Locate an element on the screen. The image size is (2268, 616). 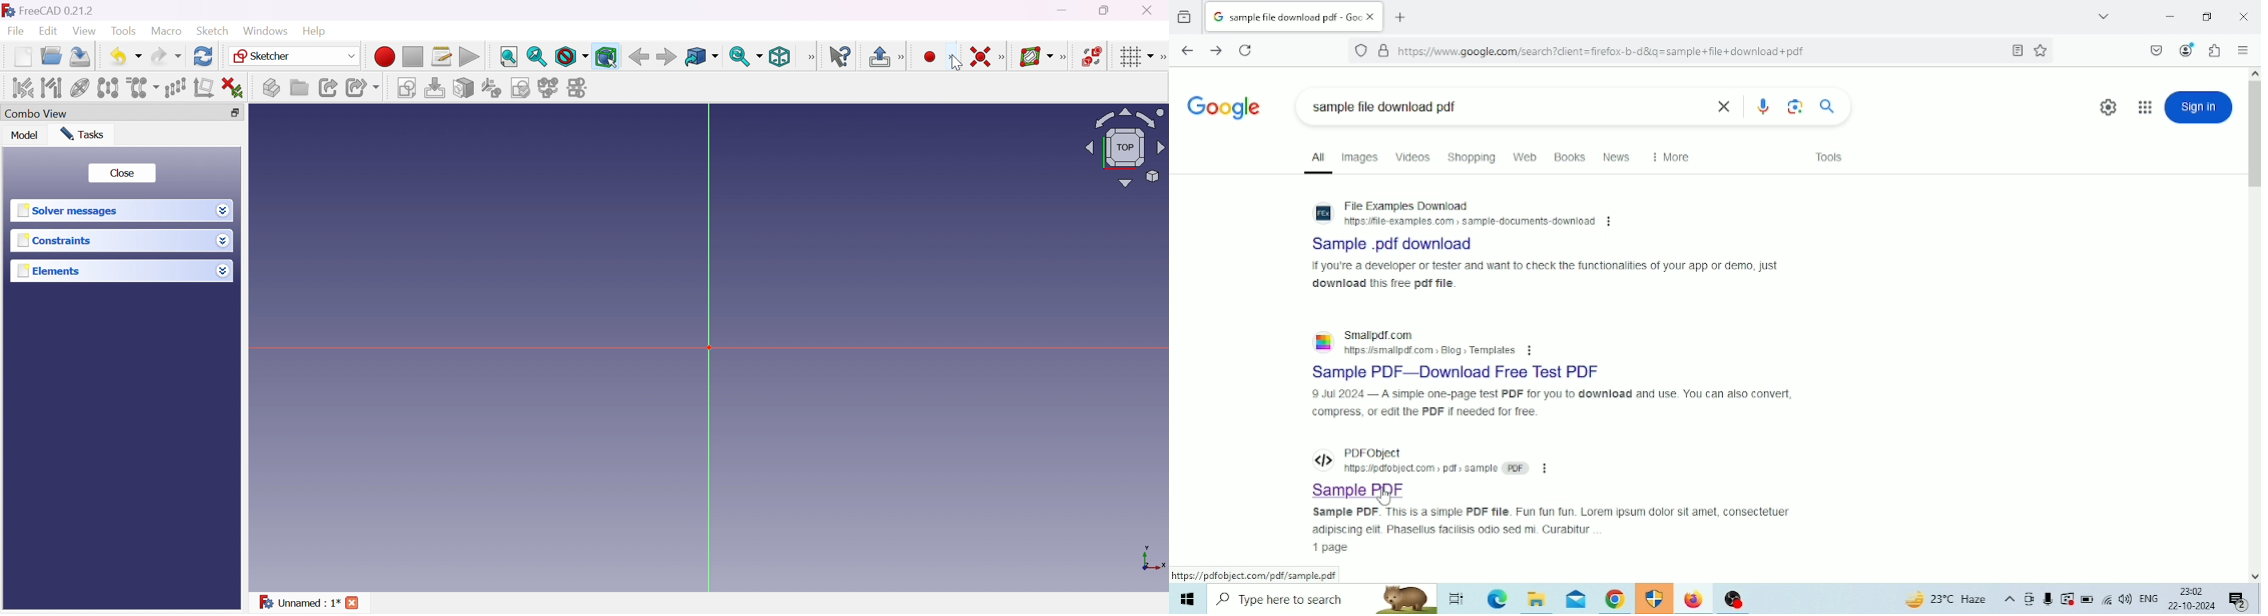
Temperature is located at coordinates (1945, 599).